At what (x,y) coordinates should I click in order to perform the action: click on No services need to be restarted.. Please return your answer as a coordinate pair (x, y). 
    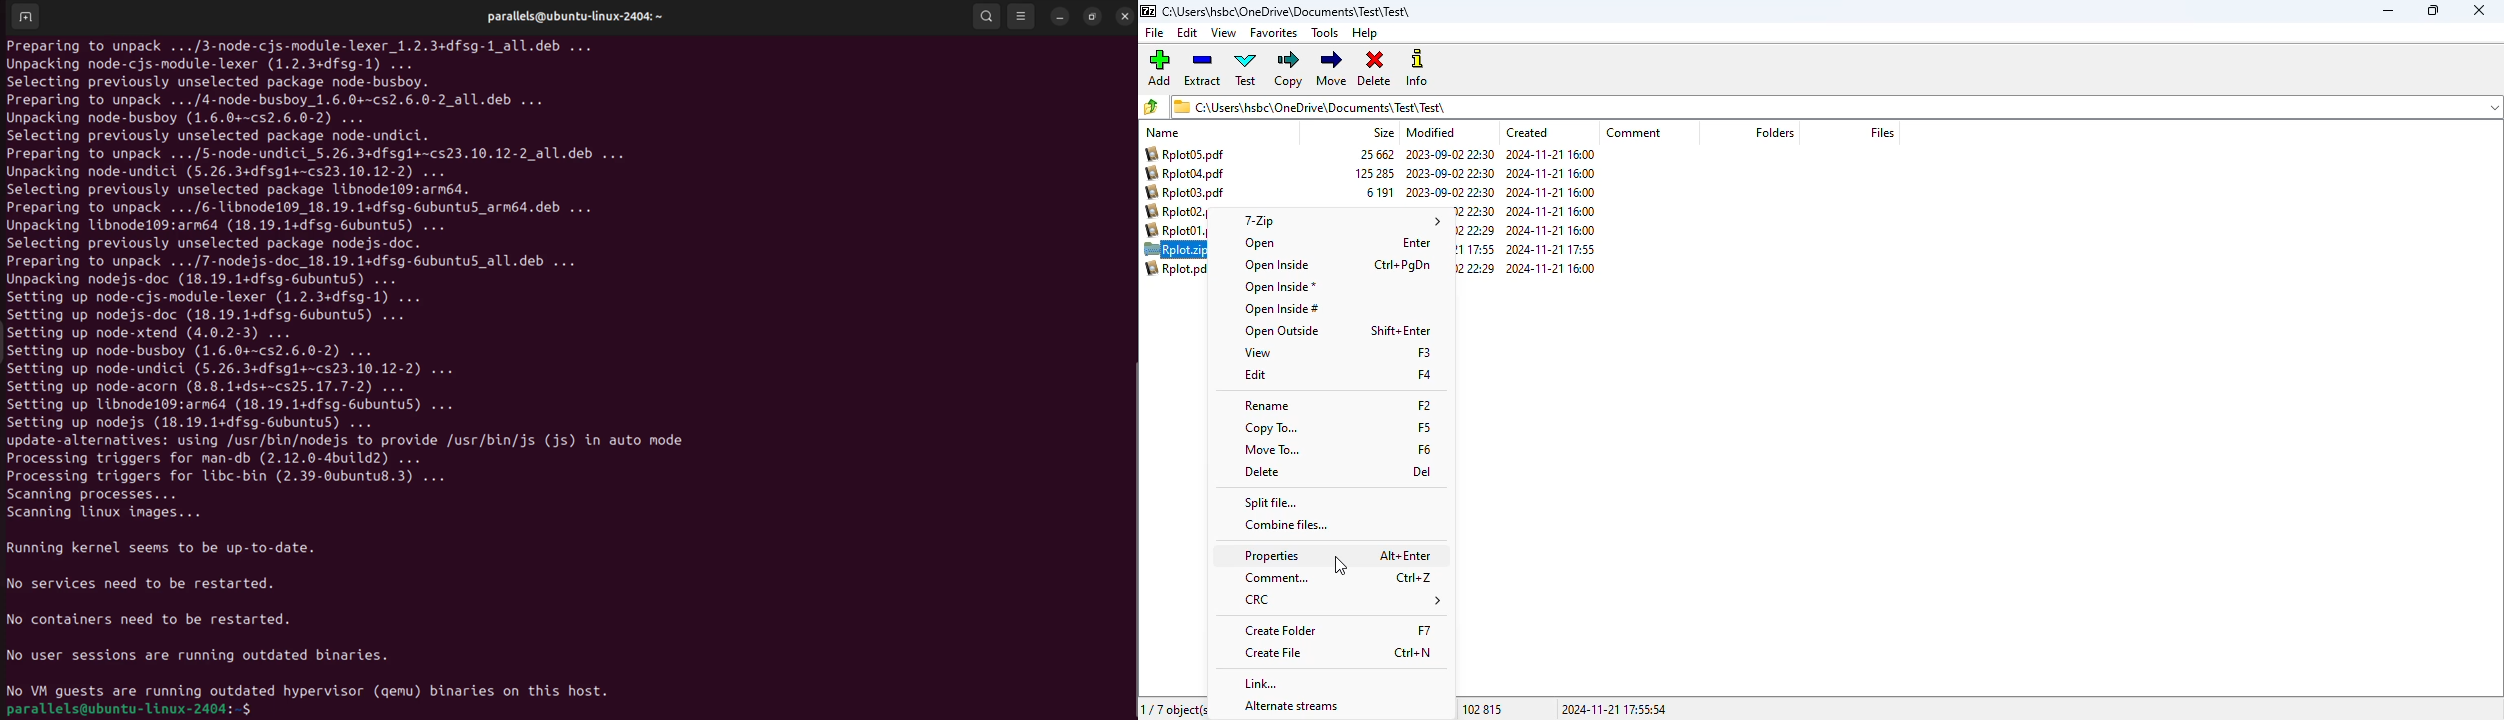
    Looking at the image, I should click on (146, 585).